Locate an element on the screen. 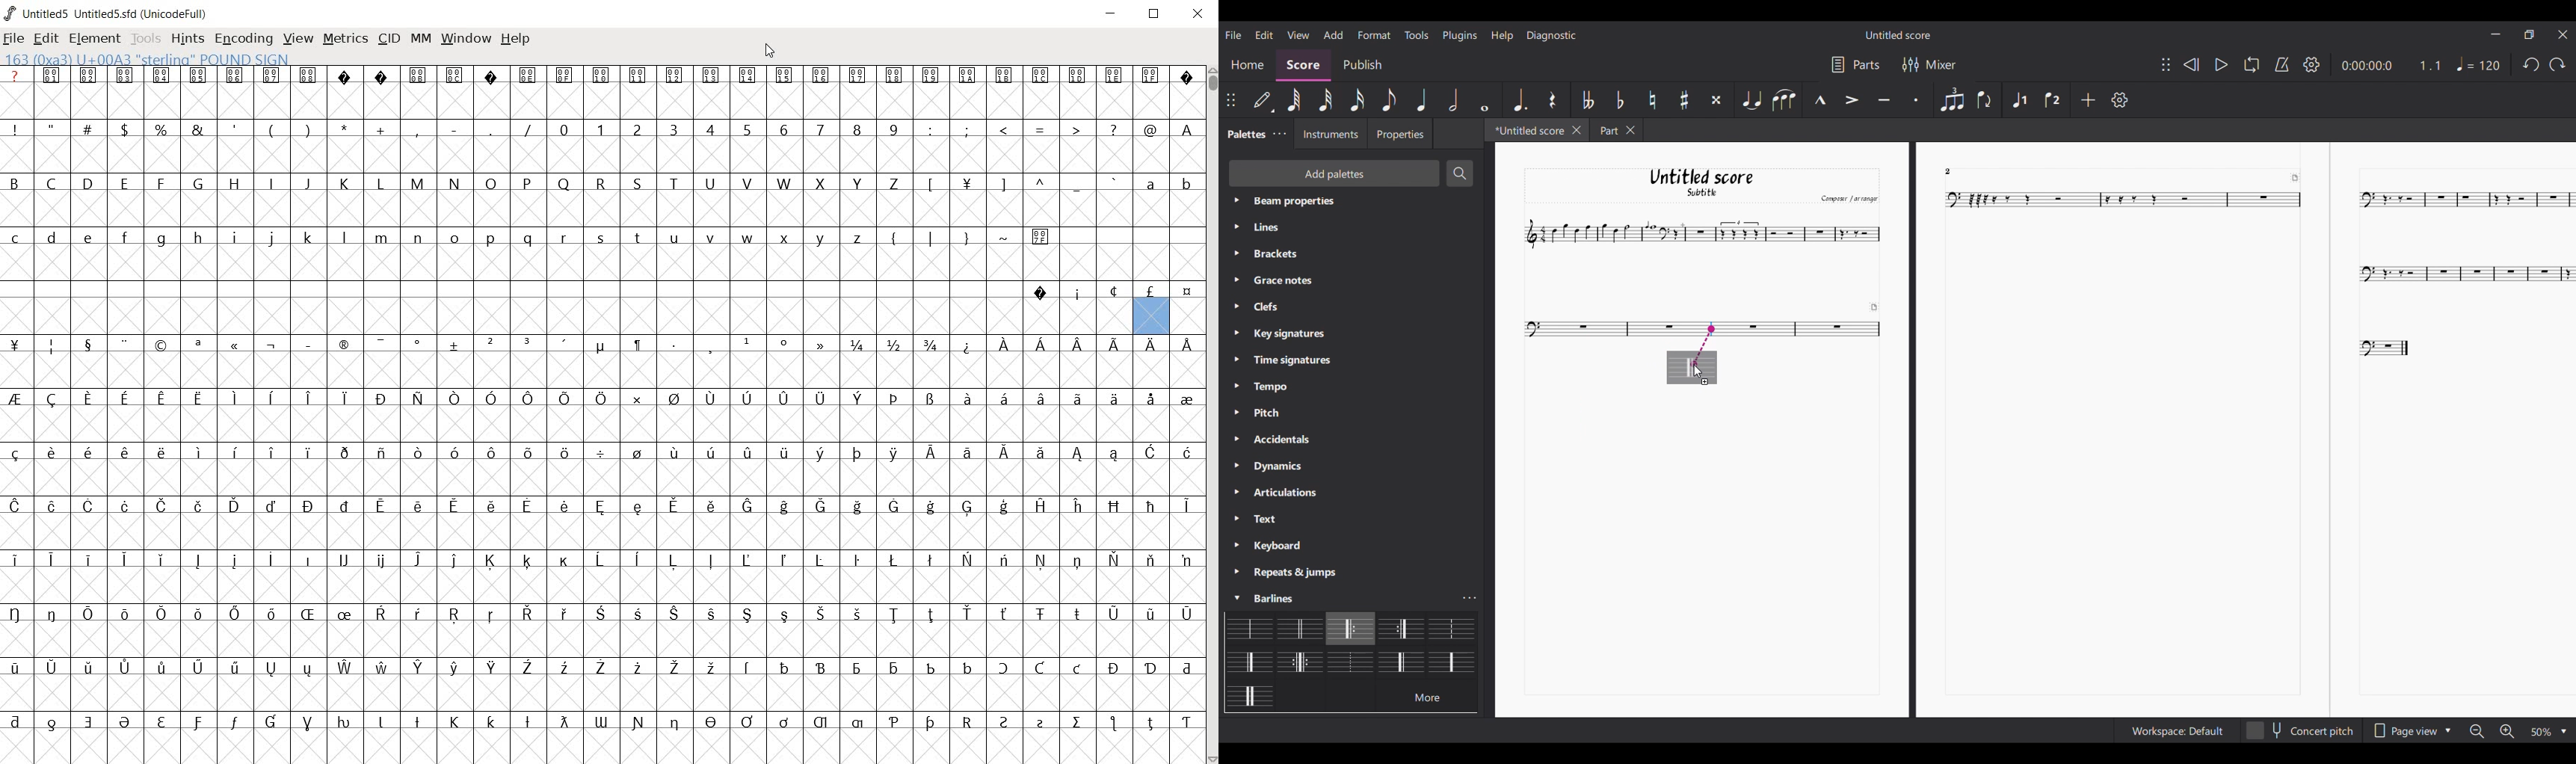 This screenshot has height=784, width=2576. Add menu is located at coordinates (1333, 35).